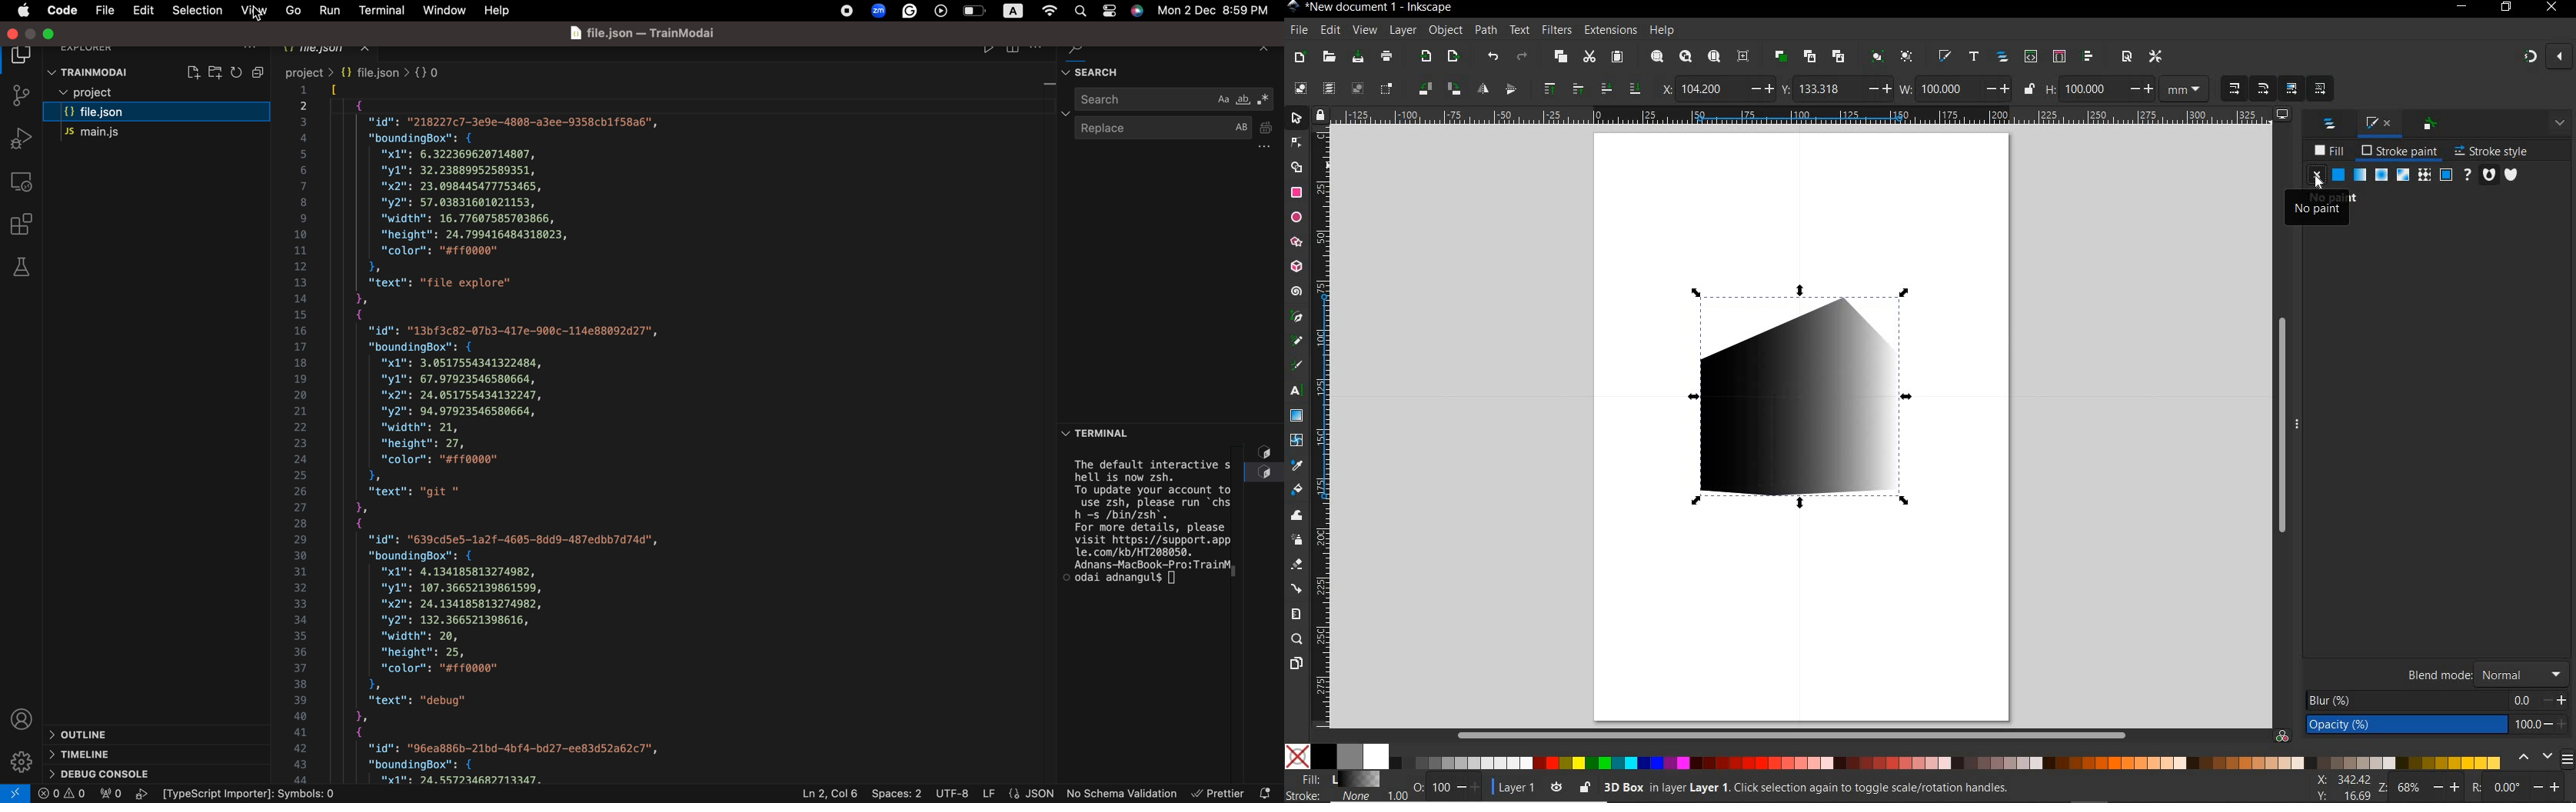 The width and height of the screenshot is (2576, 812). What do you see at coordinates (1876, 55) in the screenshot?
I see `GROUP` at bounding box center [1876, 55].